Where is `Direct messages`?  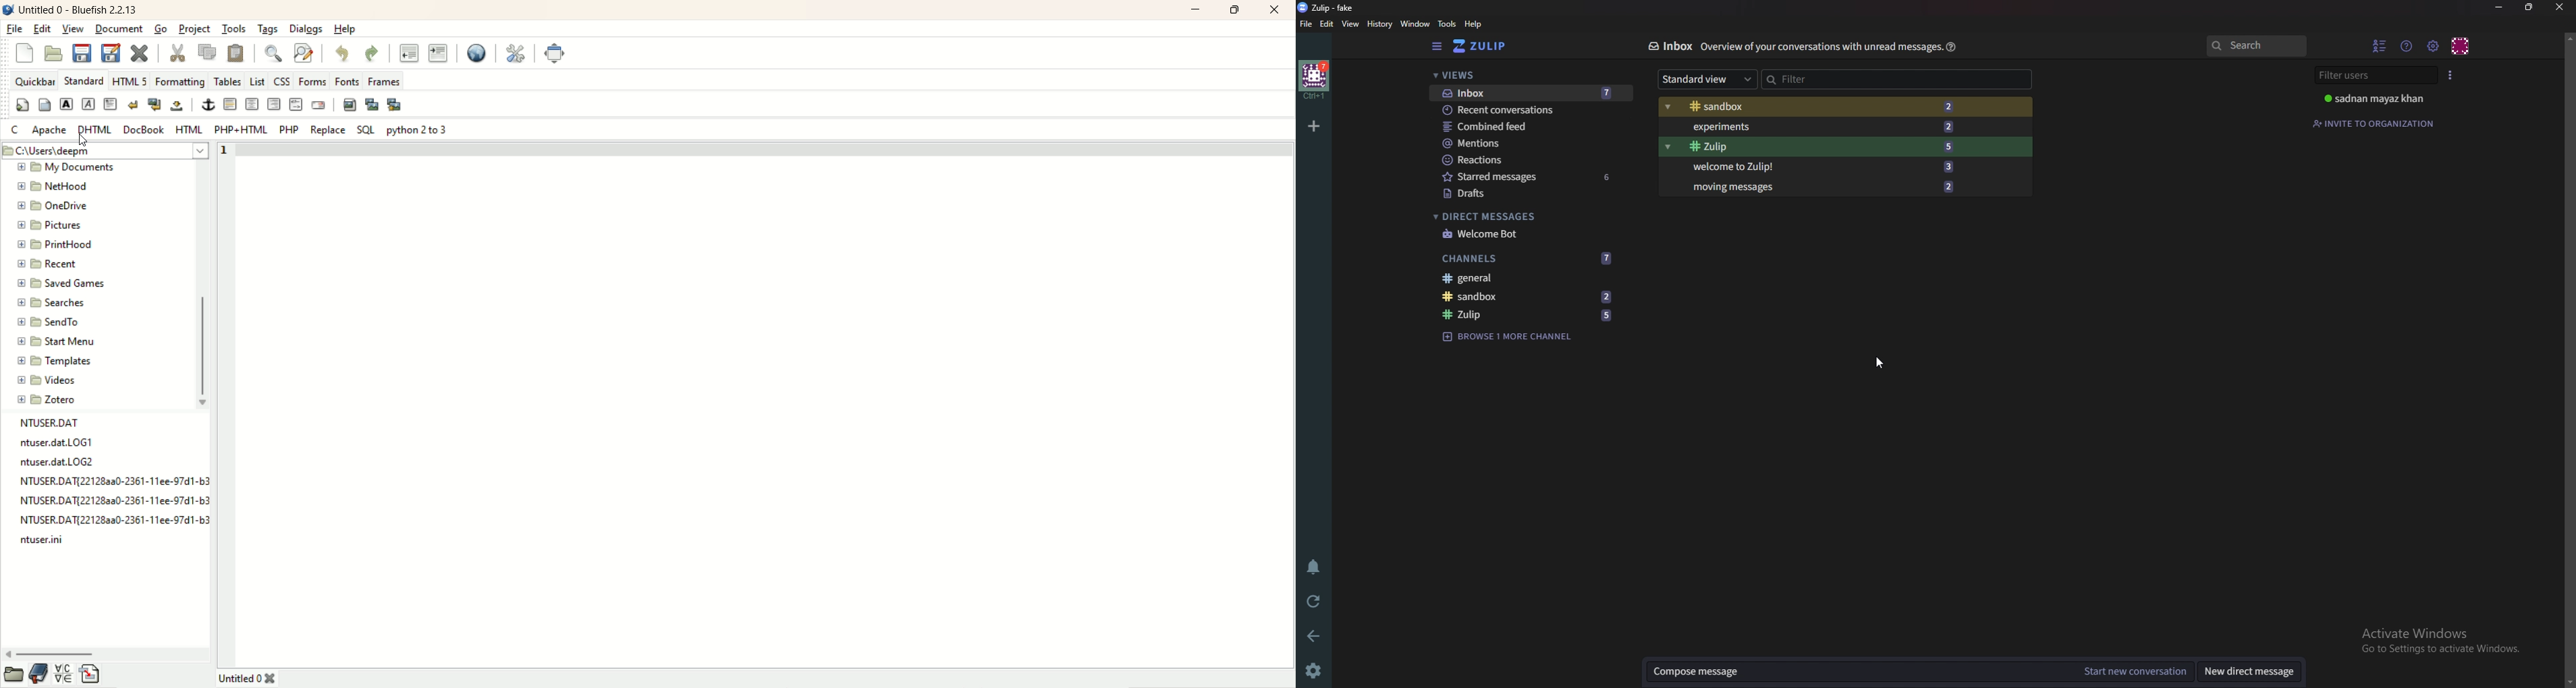 Direct messages is located at coordinates (1525, 217).